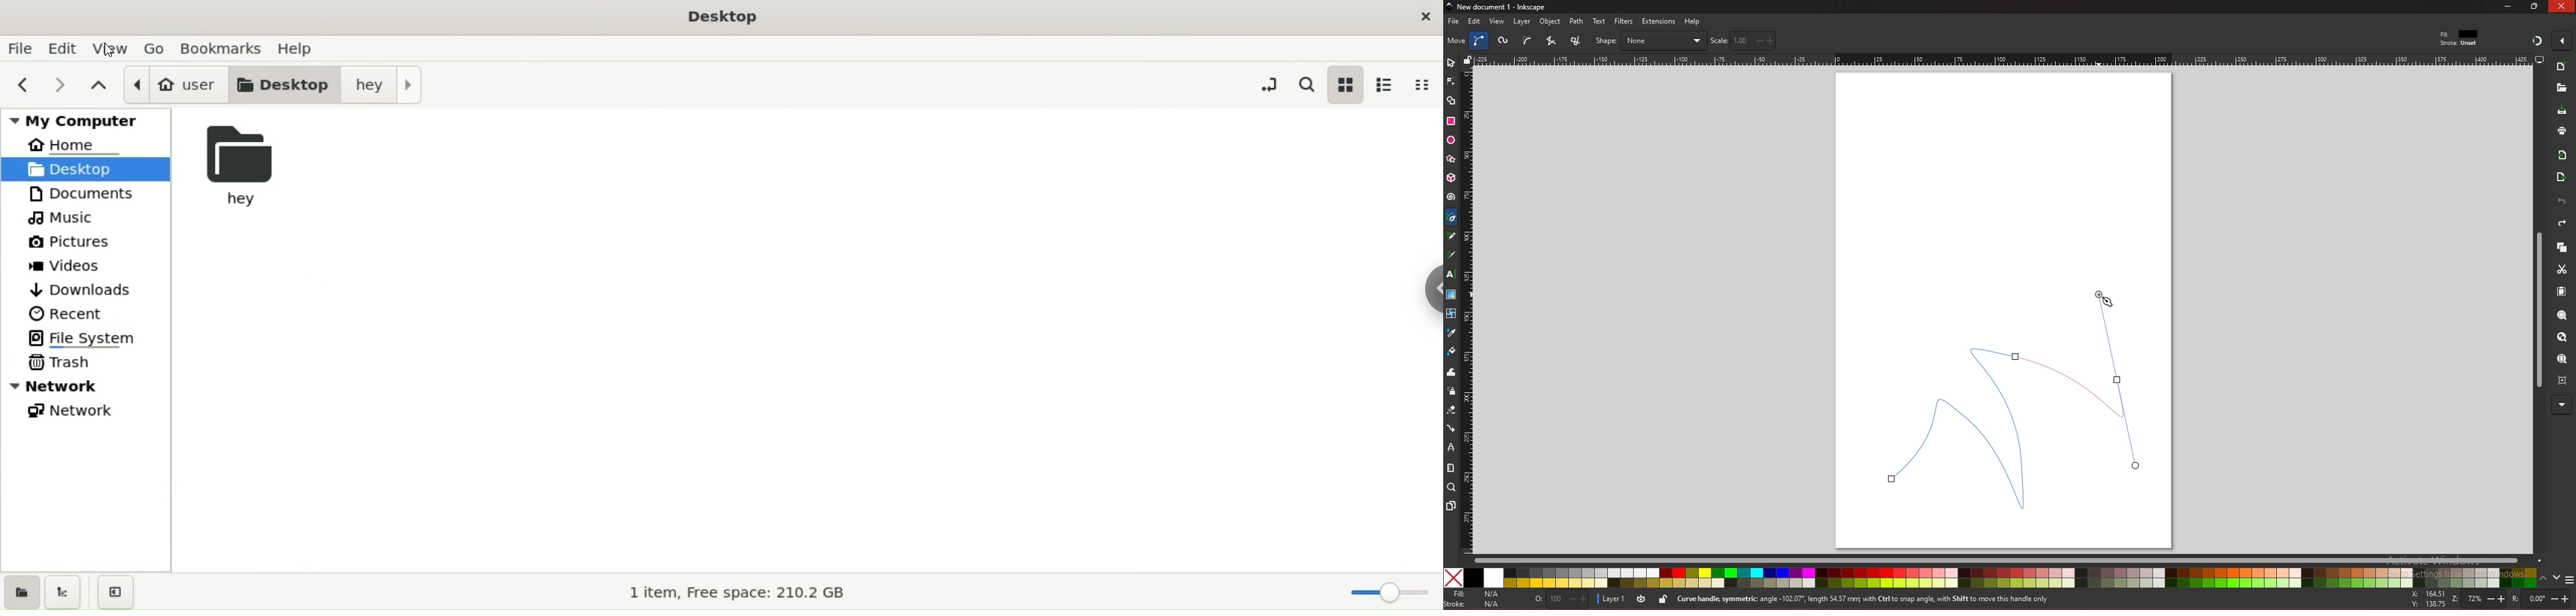  I want to click on rectangle, so click(1450, 121).